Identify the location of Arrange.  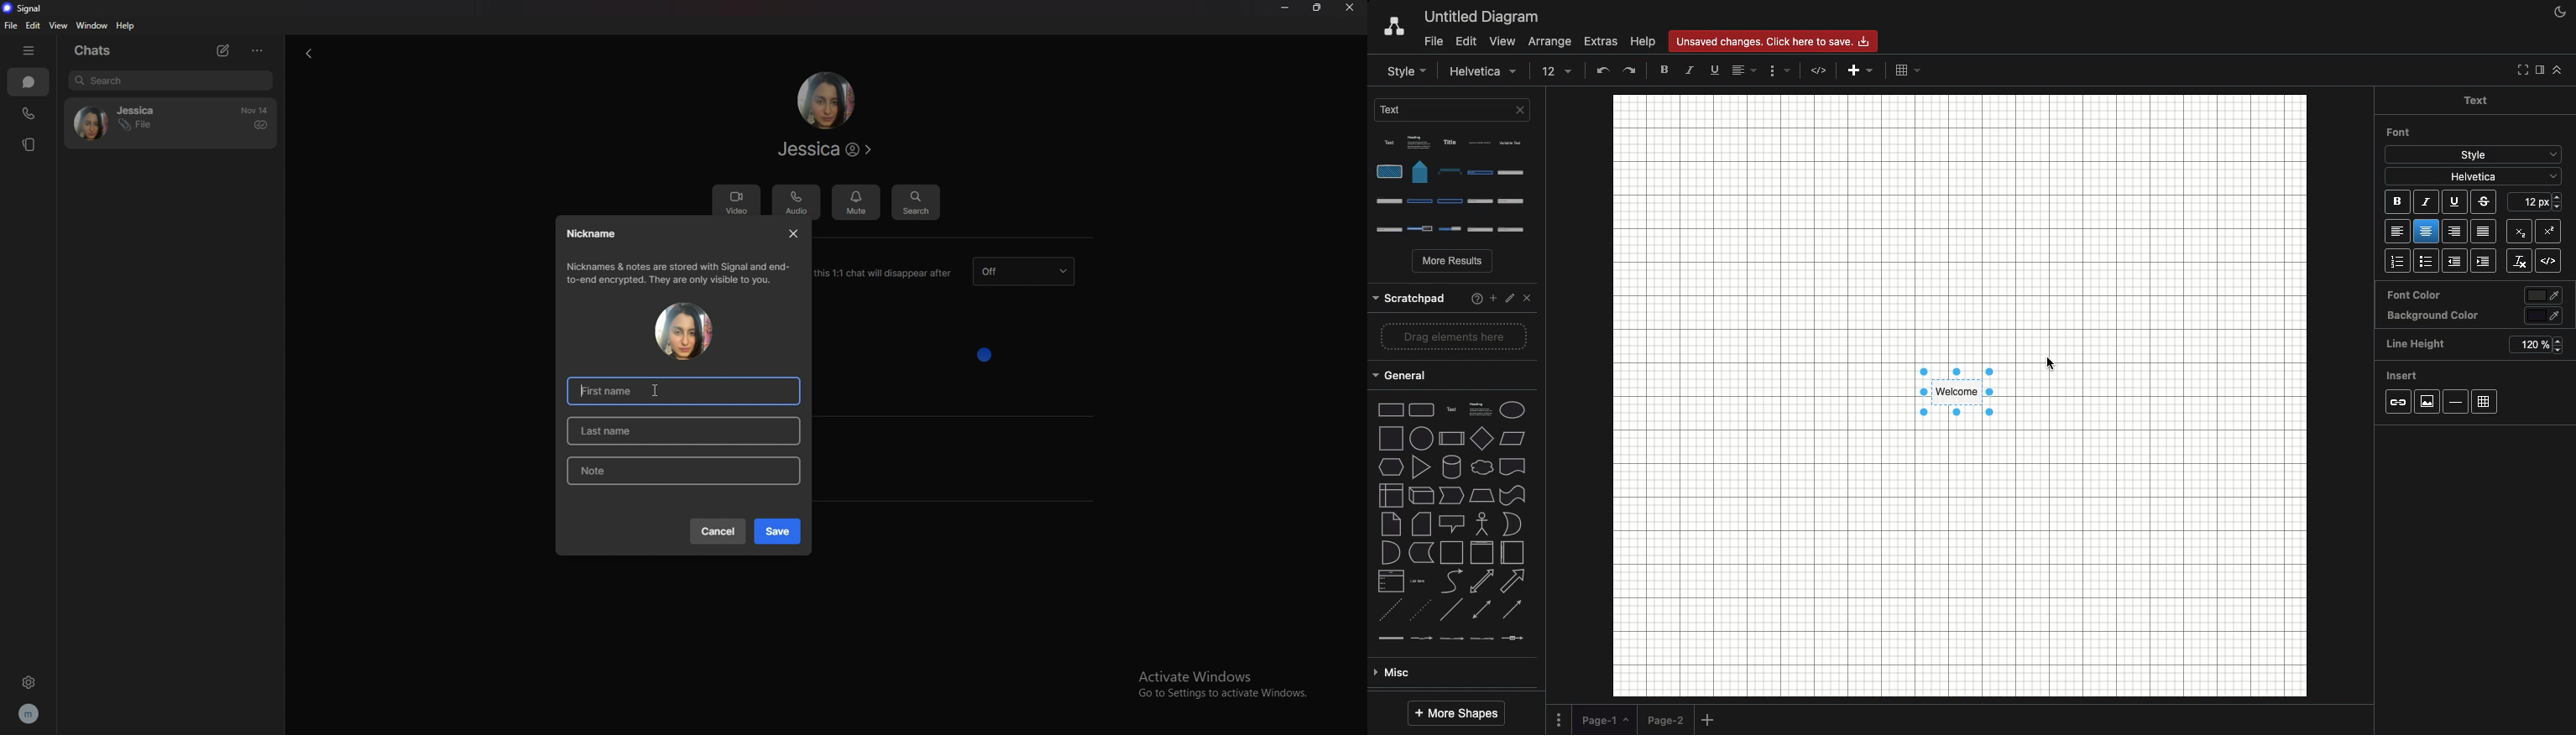
(1552, 40).